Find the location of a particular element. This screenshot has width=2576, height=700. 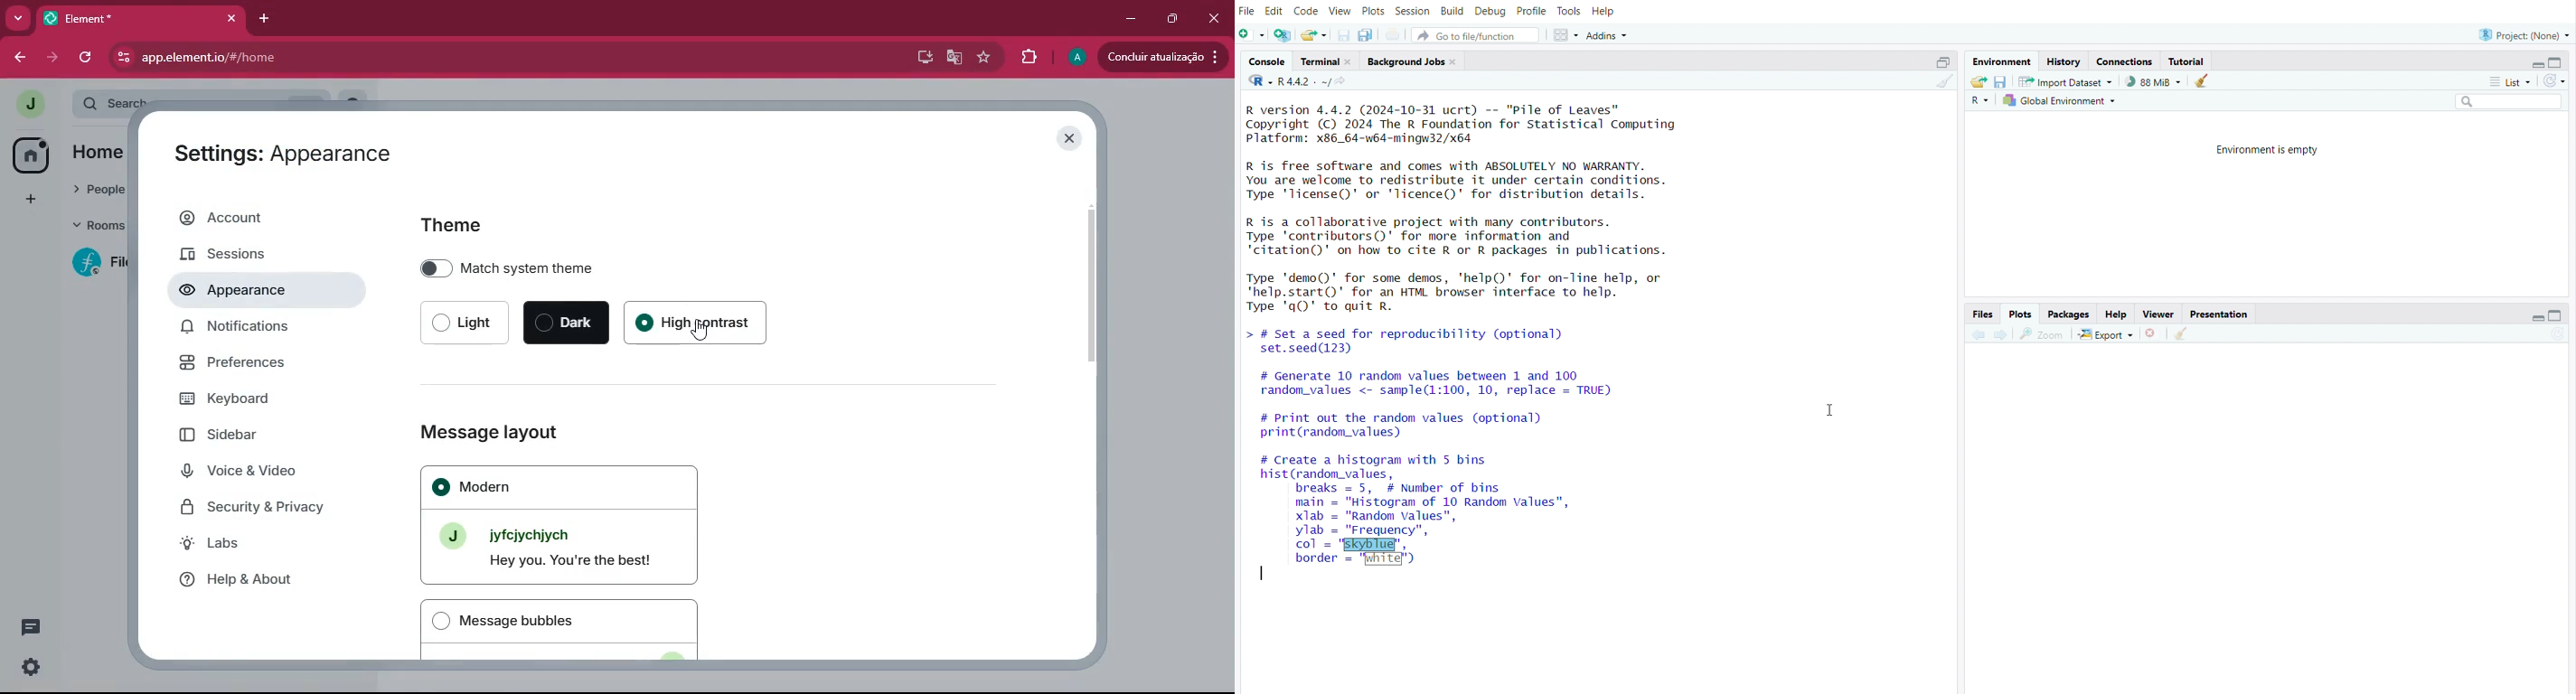

project: (None) is located at coordinates (2522, 34).